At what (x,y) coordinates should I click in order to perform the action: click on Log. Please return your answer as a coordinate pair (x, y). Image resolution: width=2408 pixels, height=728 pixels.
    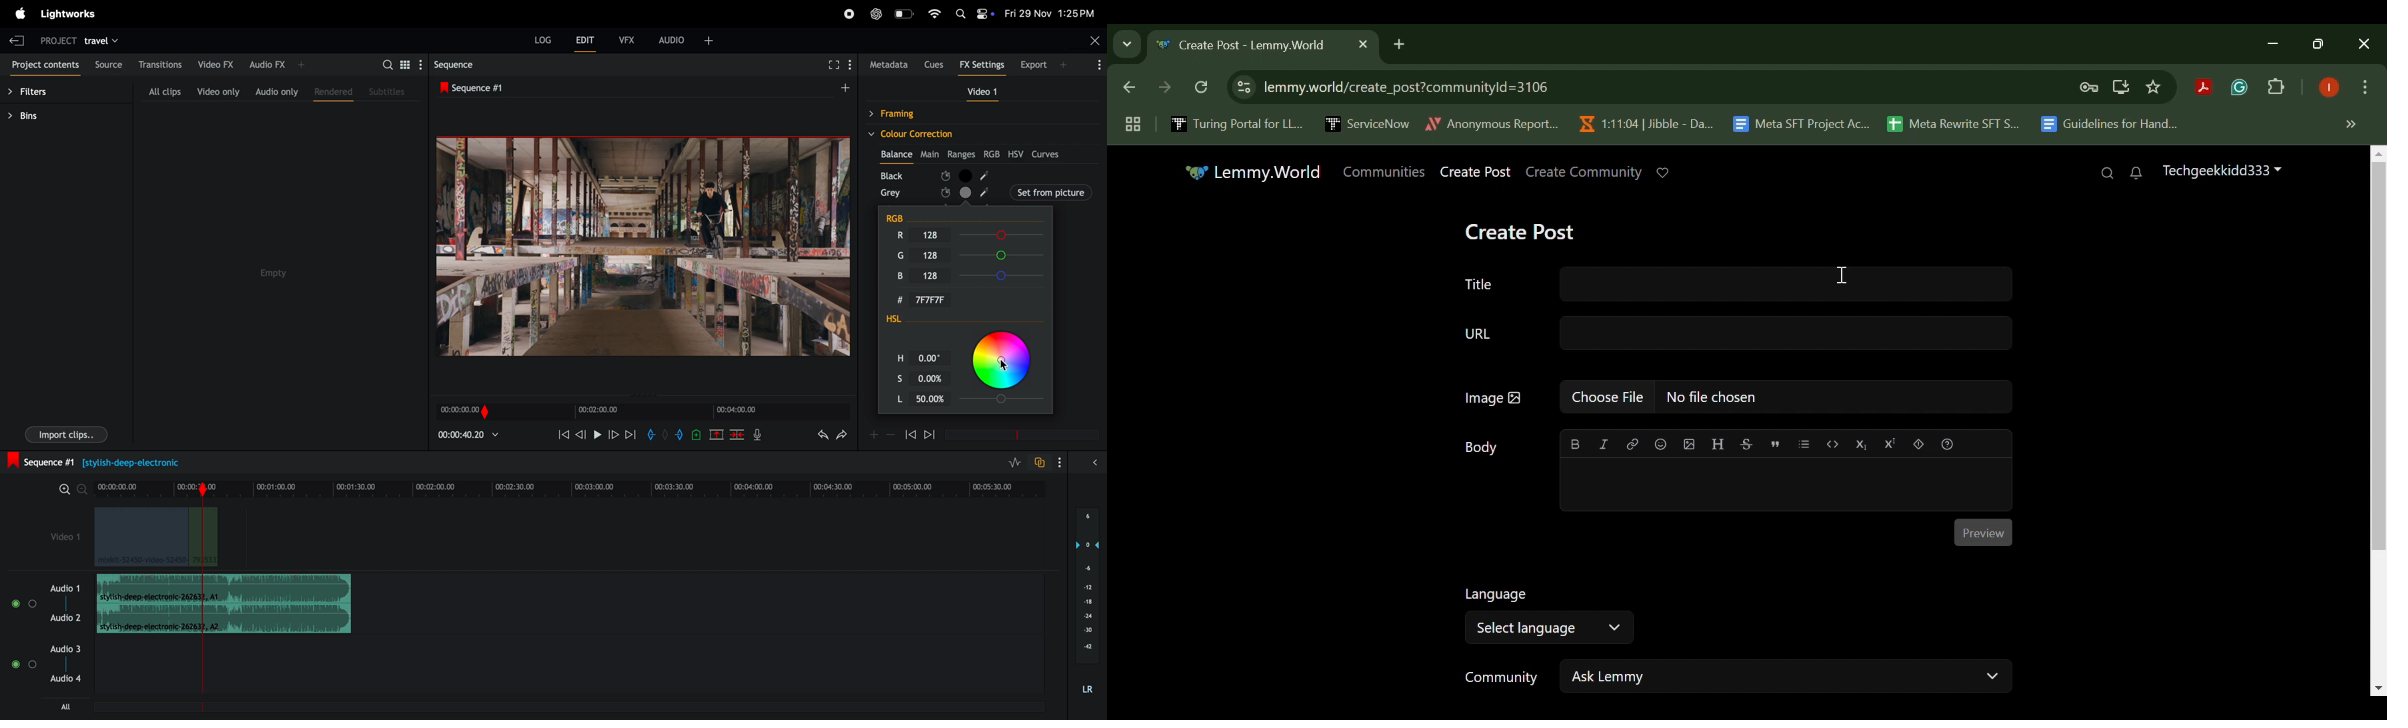
    Looking at the image, I should click on (543, 40).